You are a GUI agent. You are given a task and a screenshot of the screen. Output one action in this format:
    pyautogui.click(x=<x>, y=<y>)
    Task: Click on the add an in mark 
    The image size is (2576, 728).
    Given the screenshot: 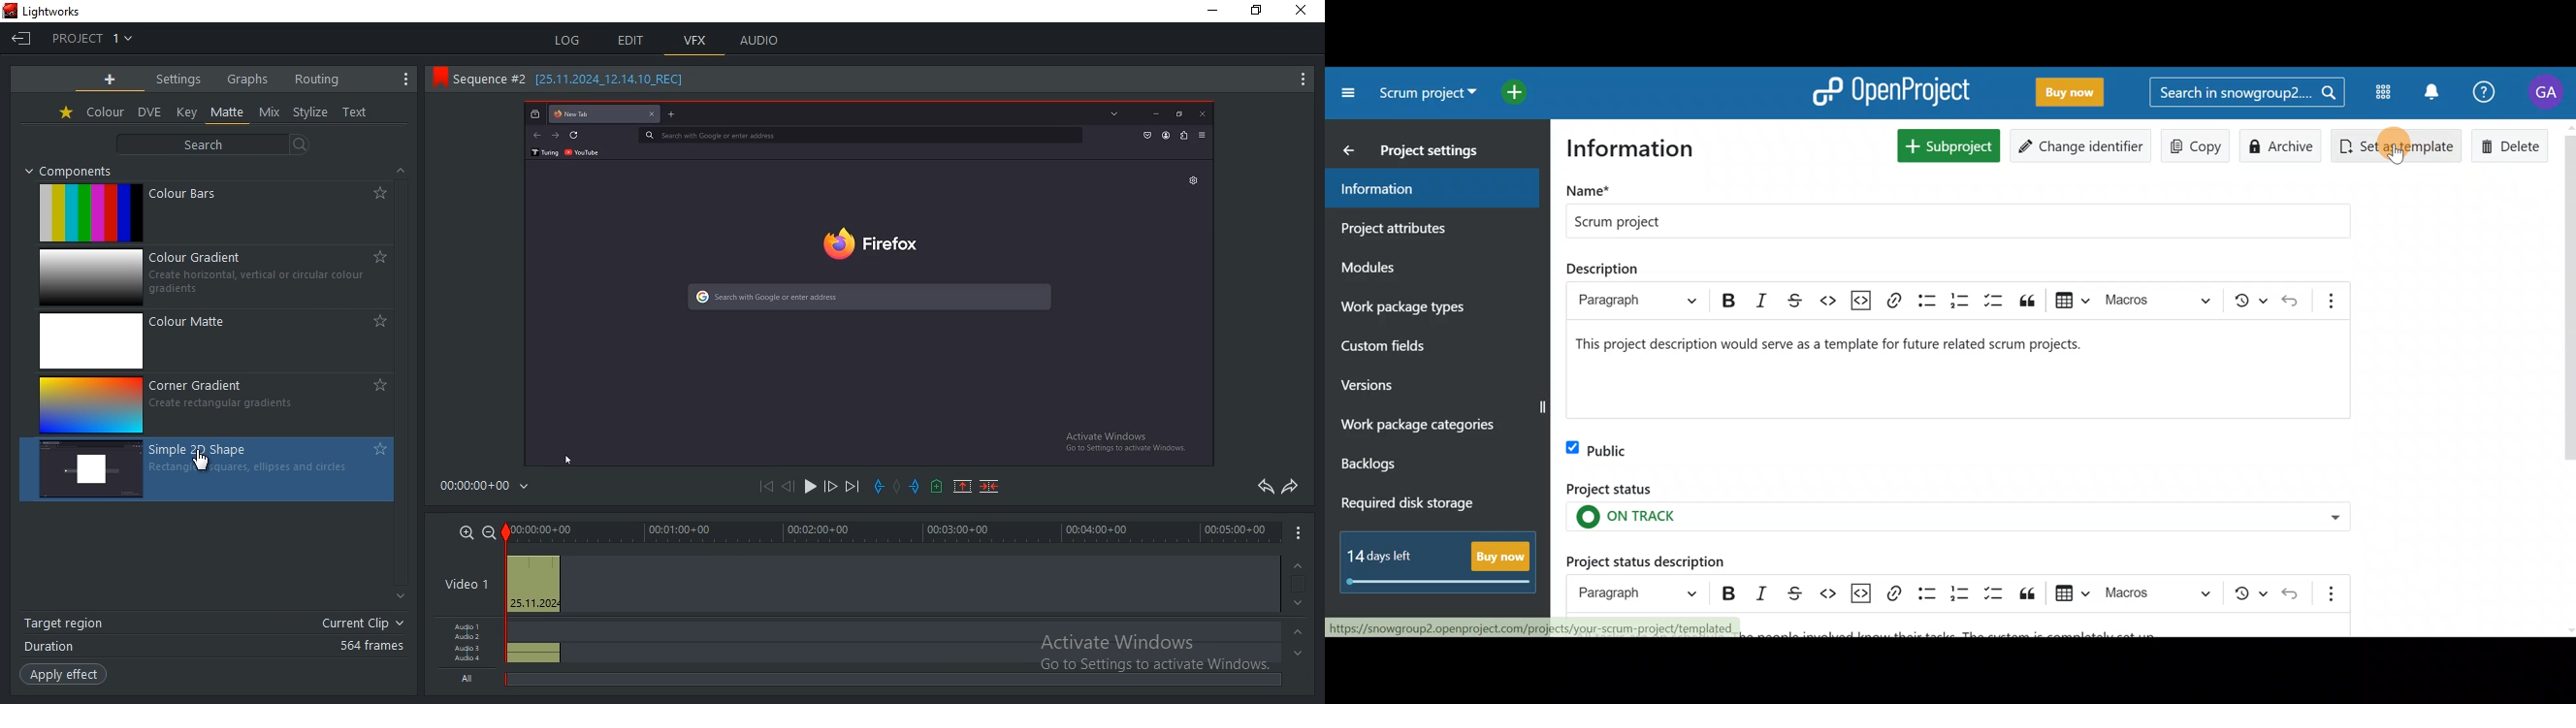 What is the action you would take?
    pyautogui.click(x=915, y=485)
    